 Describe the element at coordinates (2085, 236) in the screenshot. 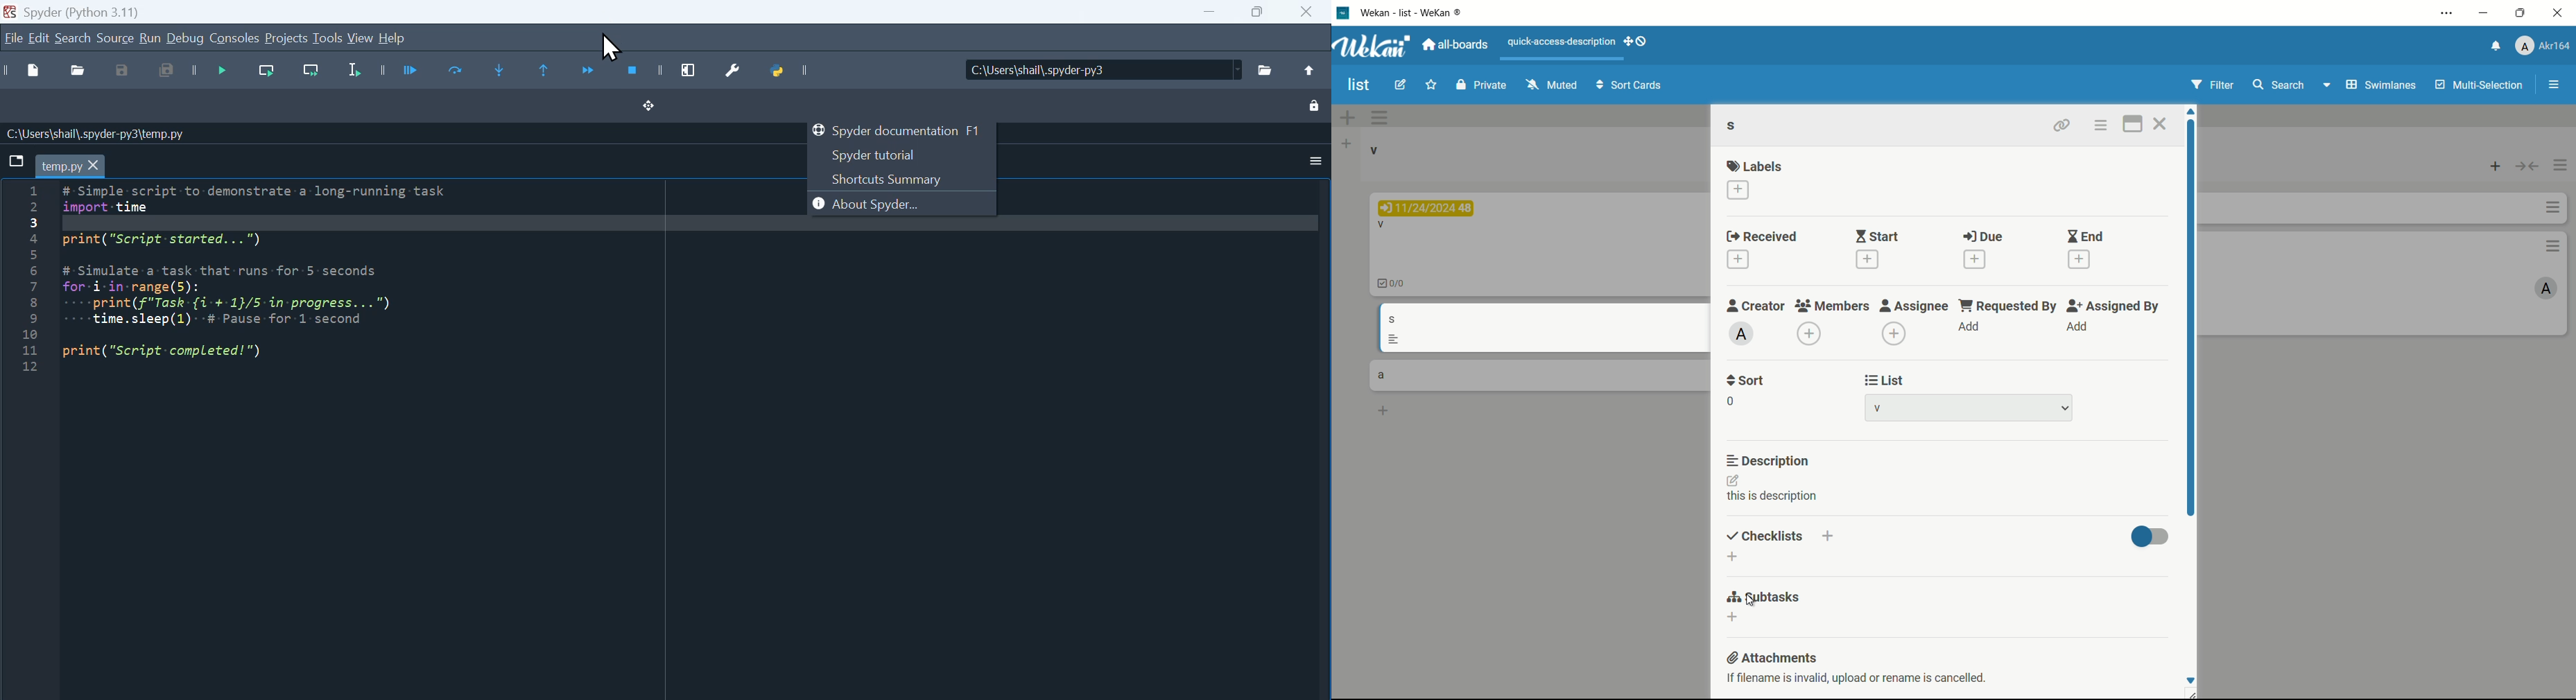

I see `end` at that location.